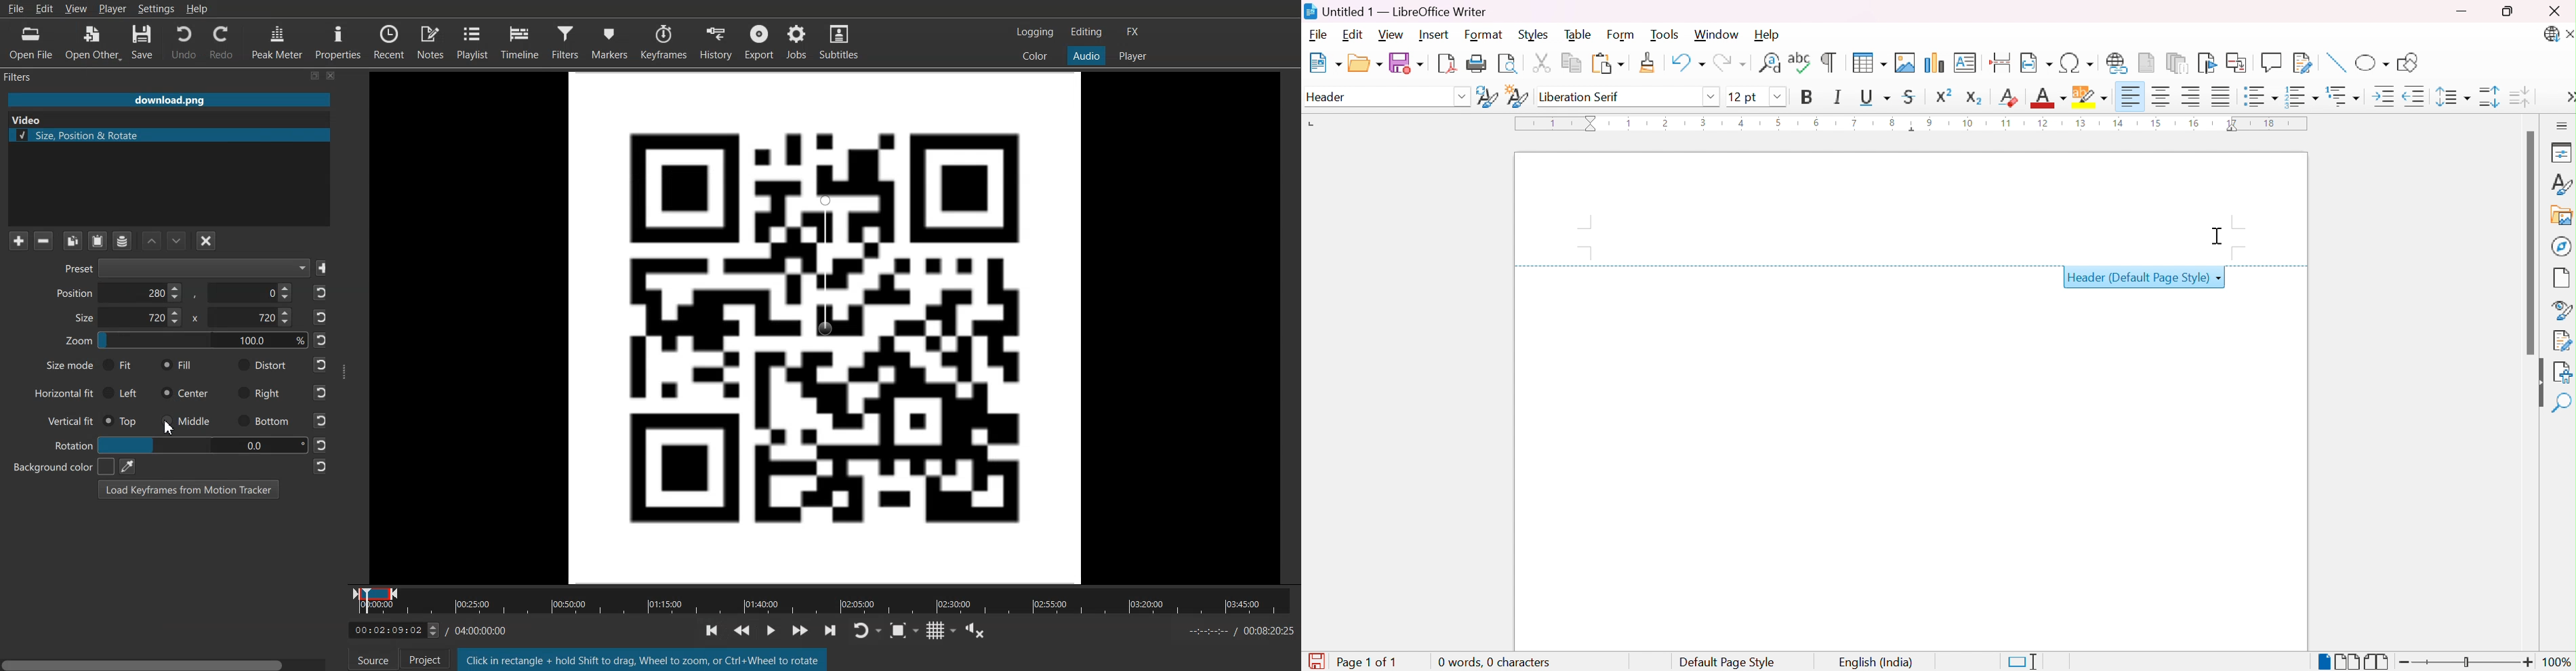 This screenshot has height=672, width=2576. I want to click on Align right, so click(2191, 97).